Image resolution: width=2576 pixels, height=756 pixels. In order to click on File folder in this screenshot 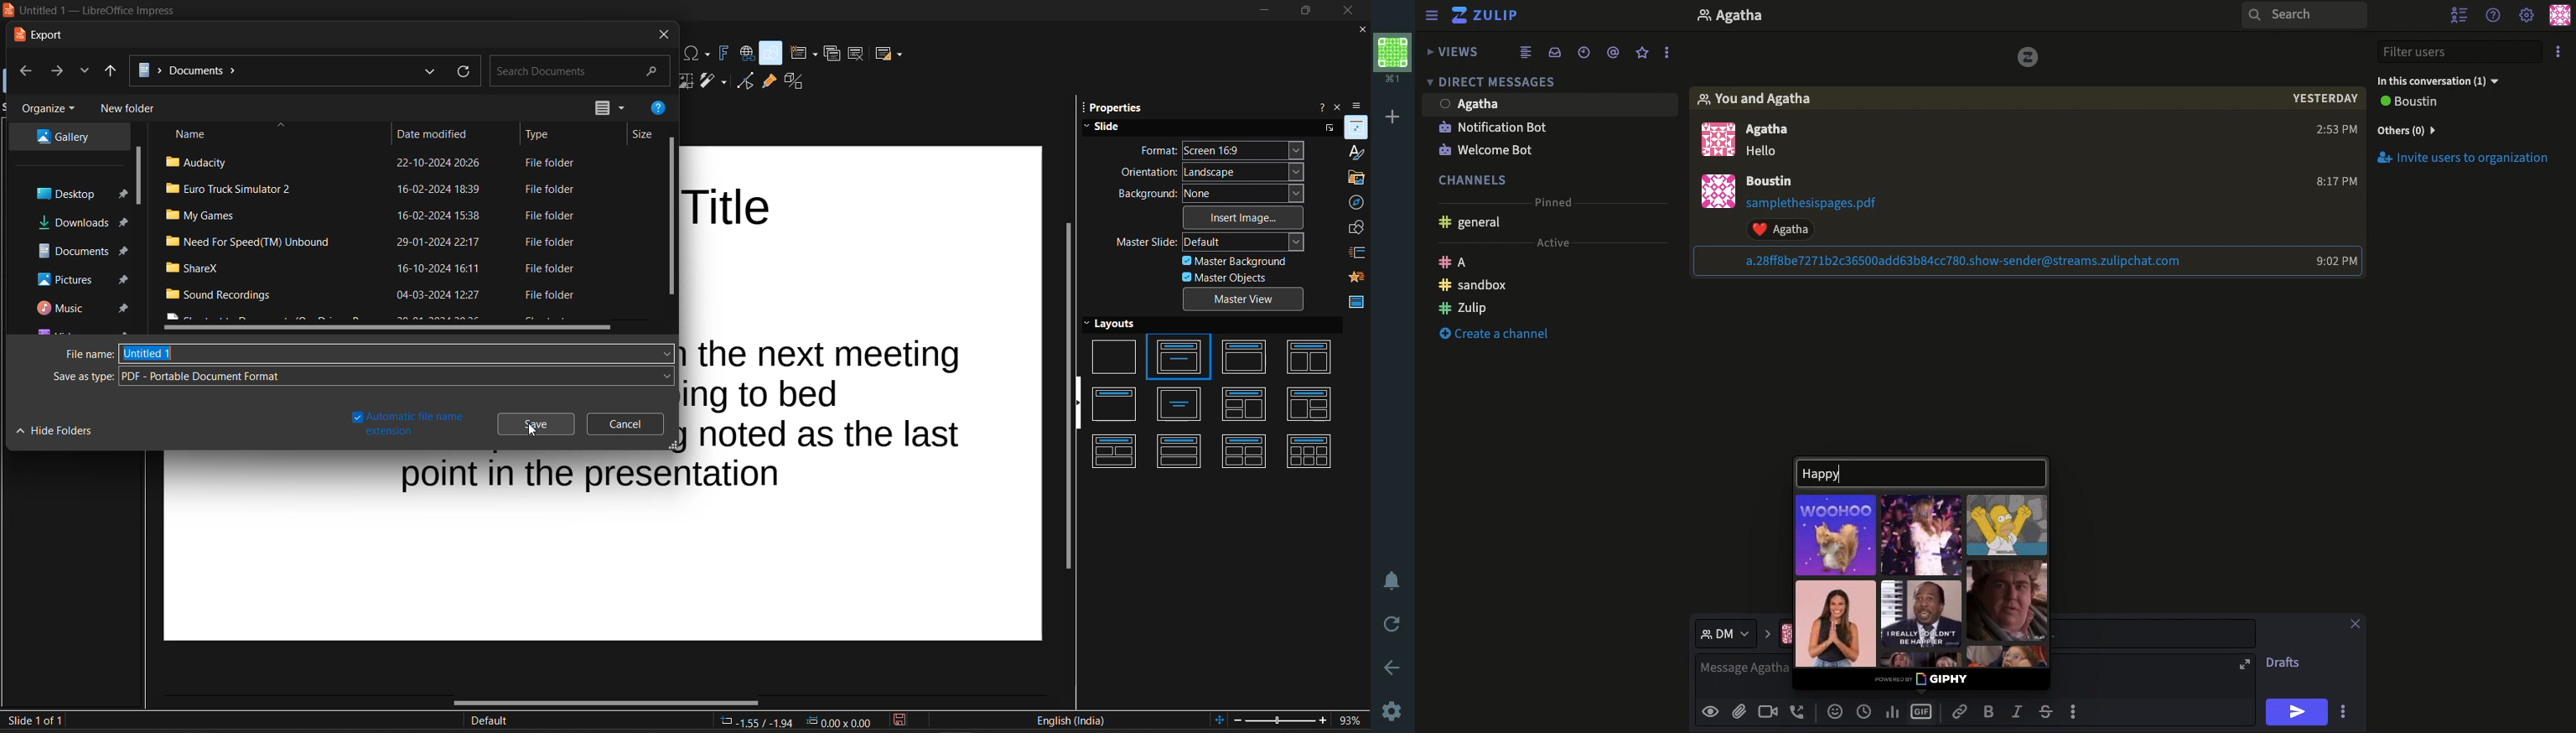, I will do `click(551, 216)`.